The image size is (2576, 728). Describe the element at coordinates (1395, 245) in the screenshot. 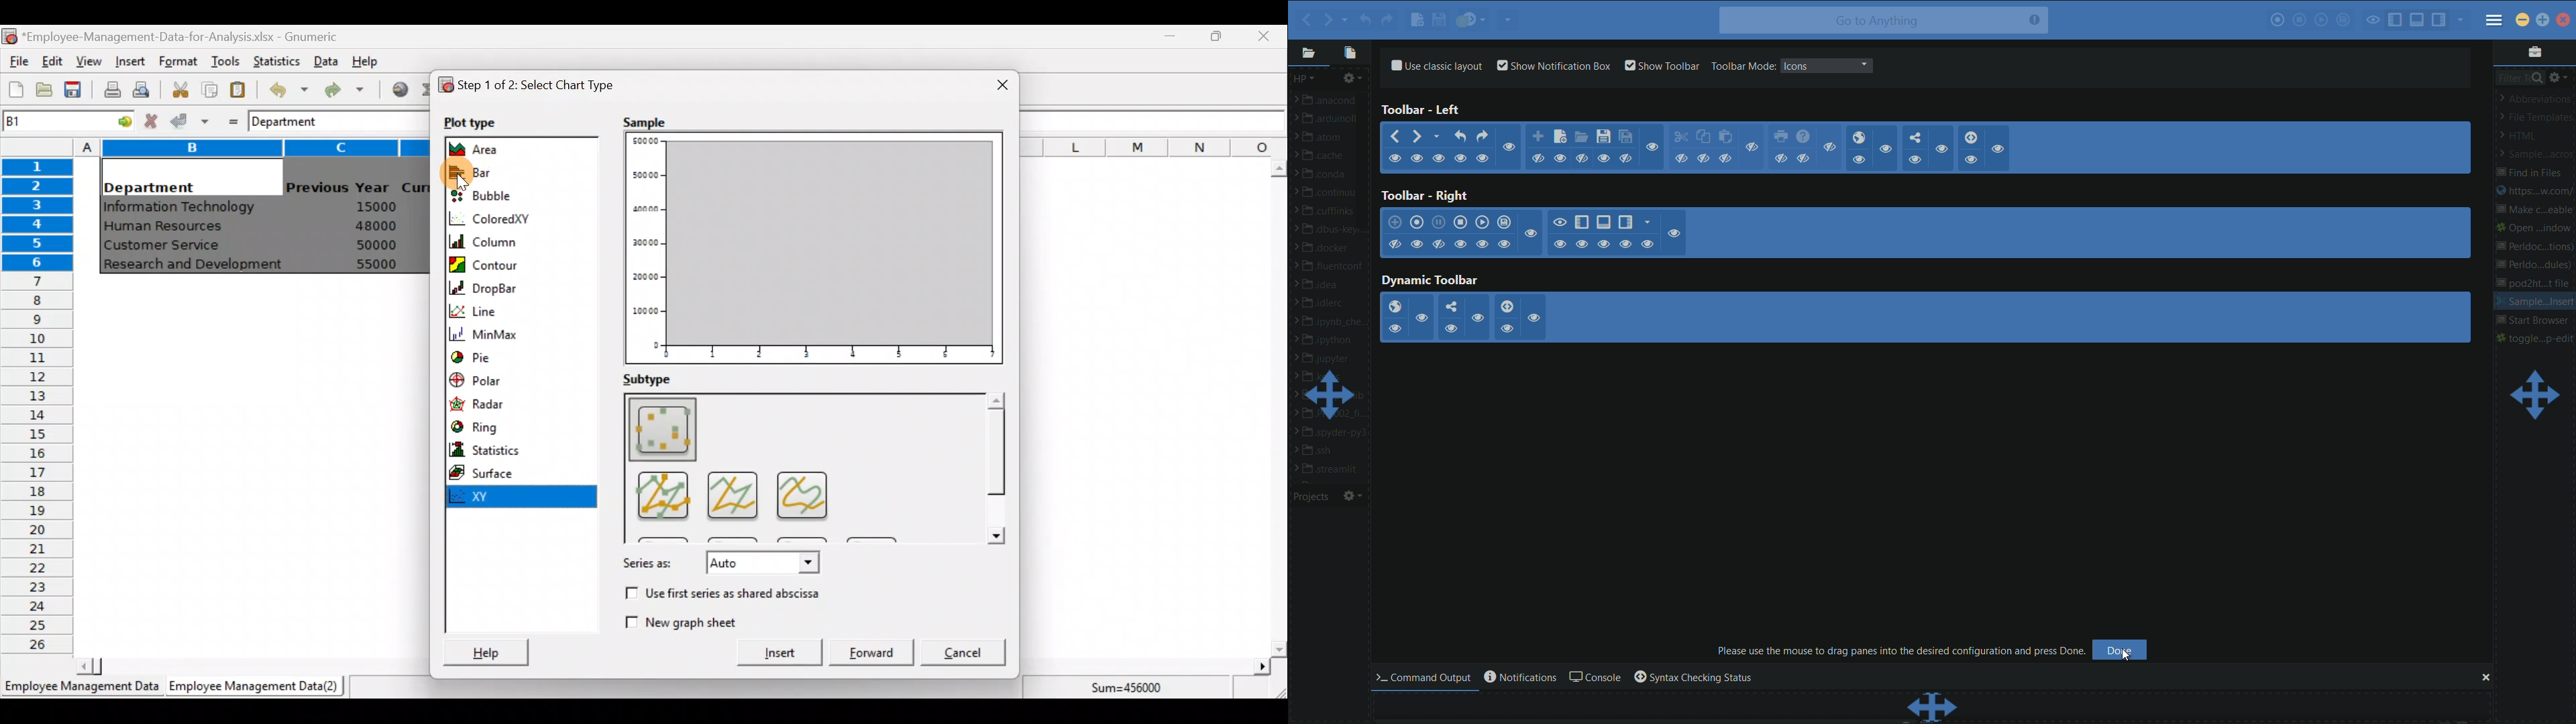

I see `hide/show` at that location.